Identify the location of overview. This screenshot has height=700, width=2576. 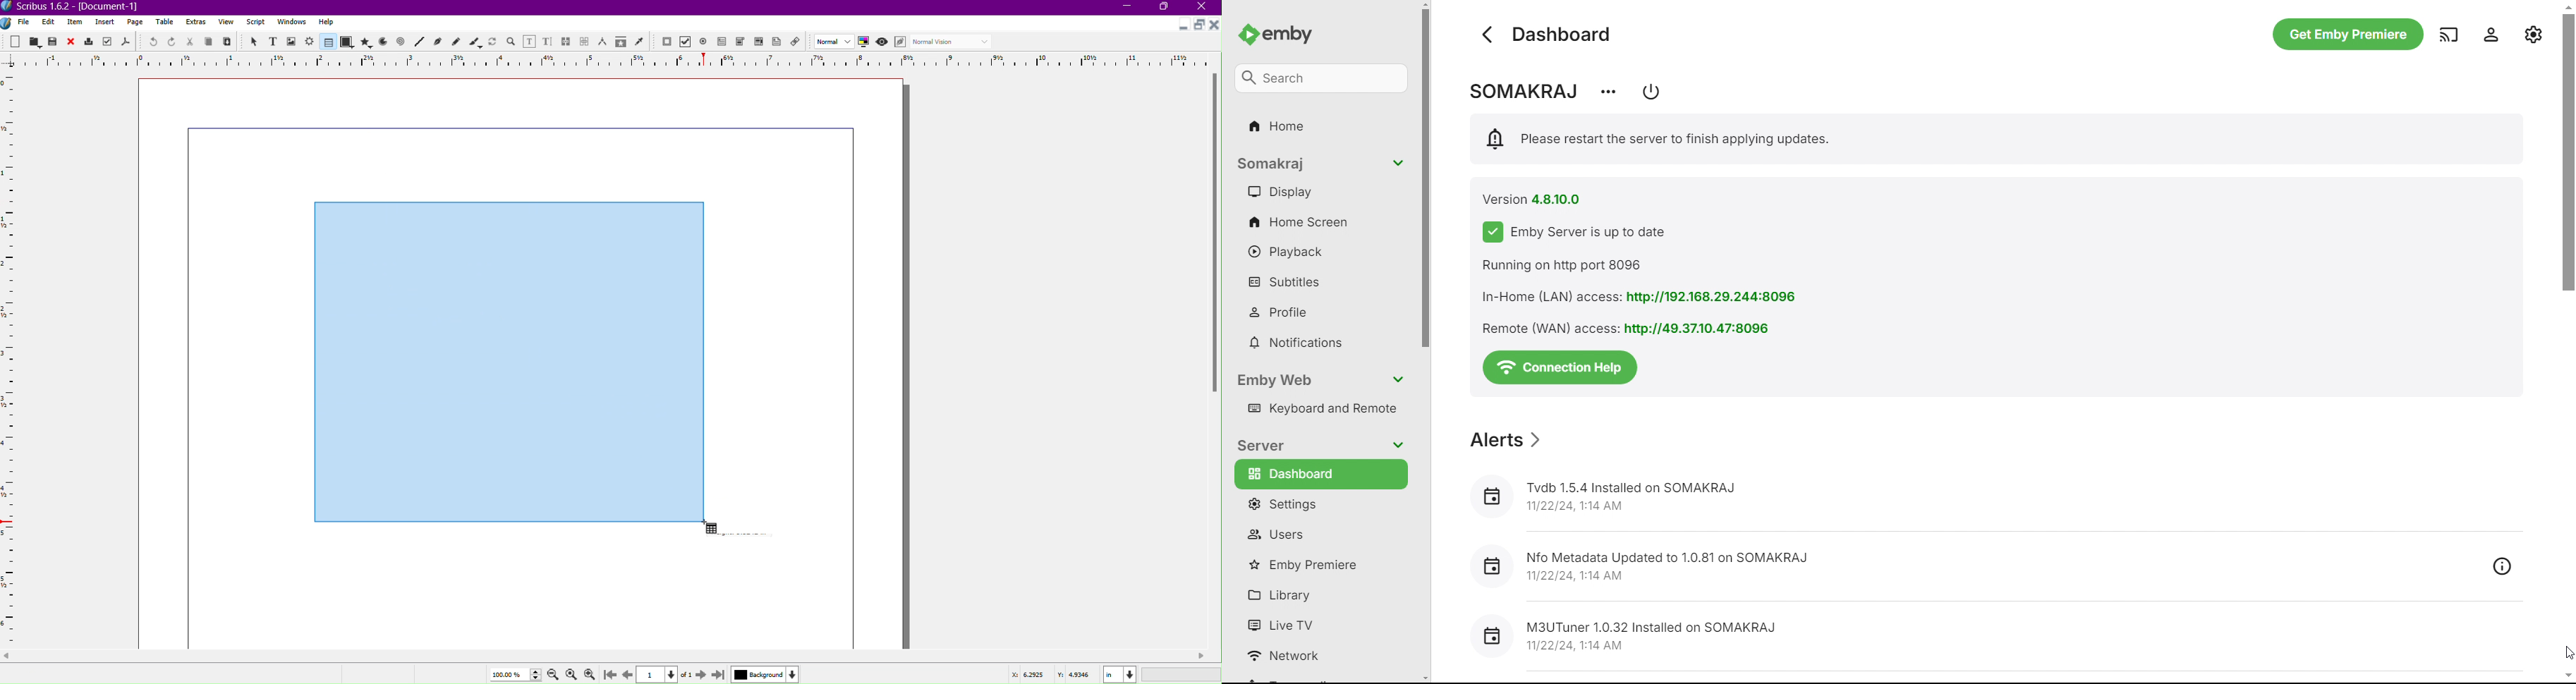
(2502, 564).